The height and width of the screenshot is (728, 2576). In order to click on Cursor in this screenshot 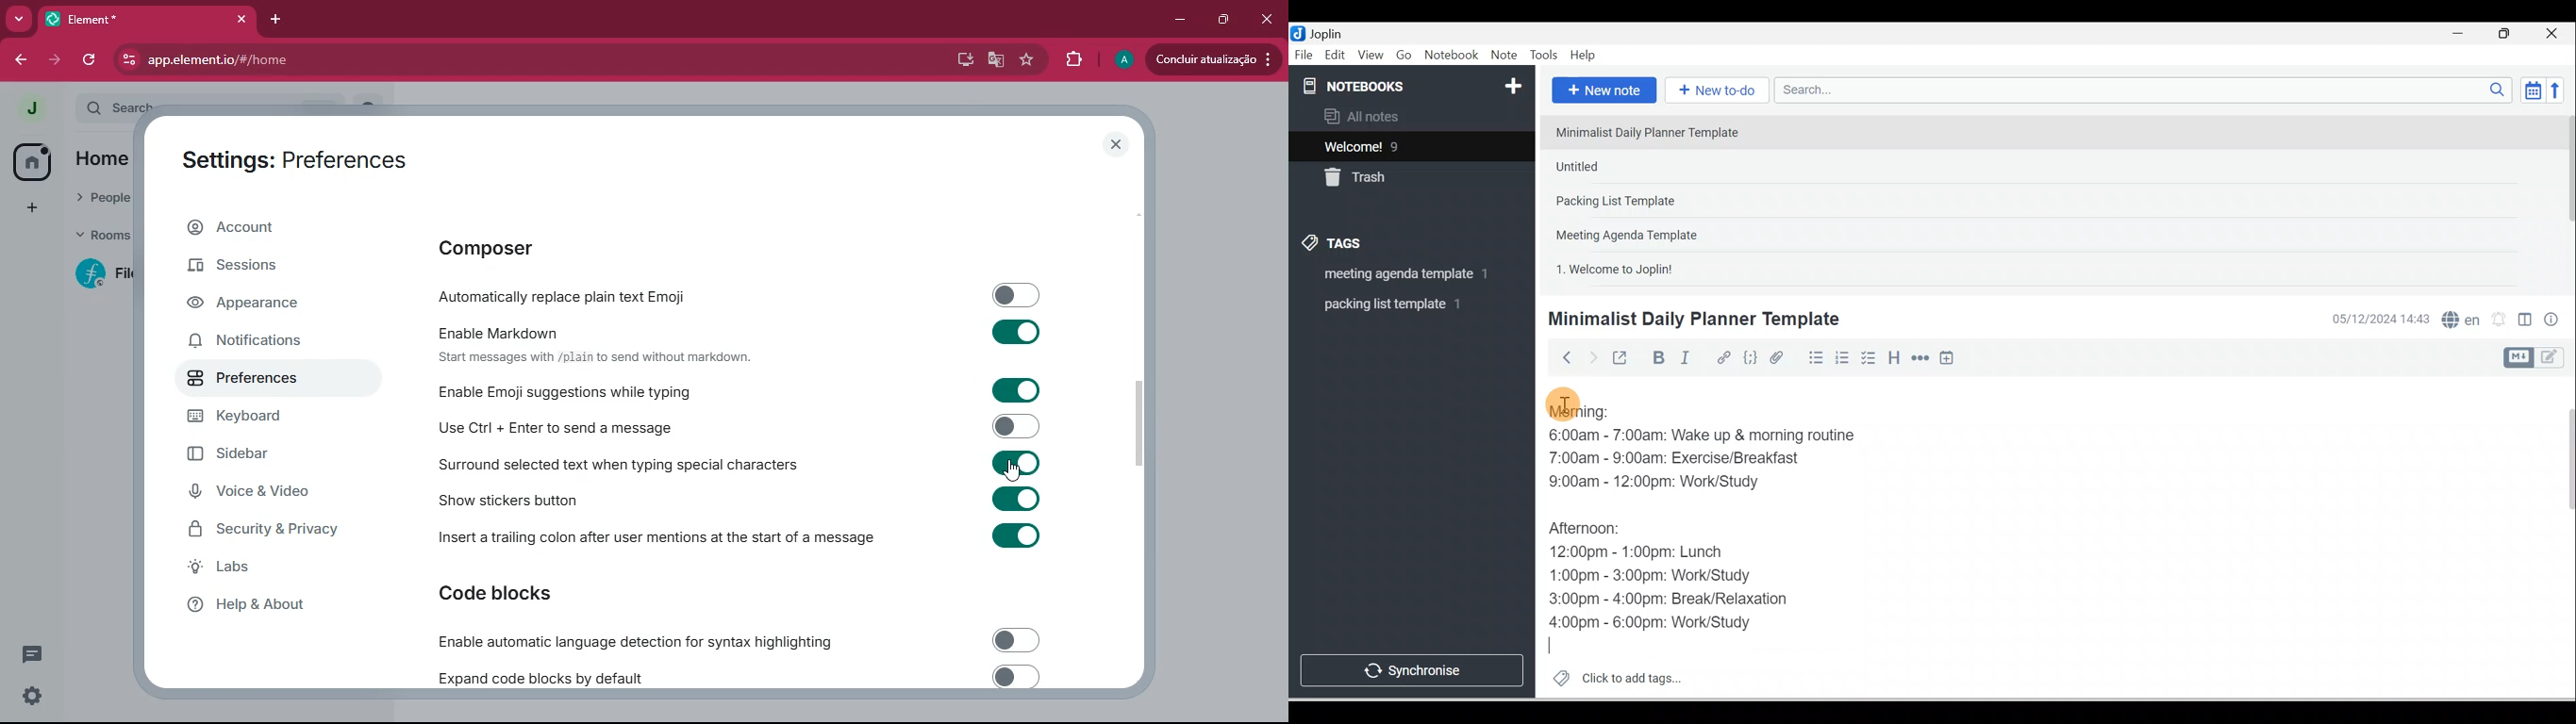, I will do `click(1556, 642)`.